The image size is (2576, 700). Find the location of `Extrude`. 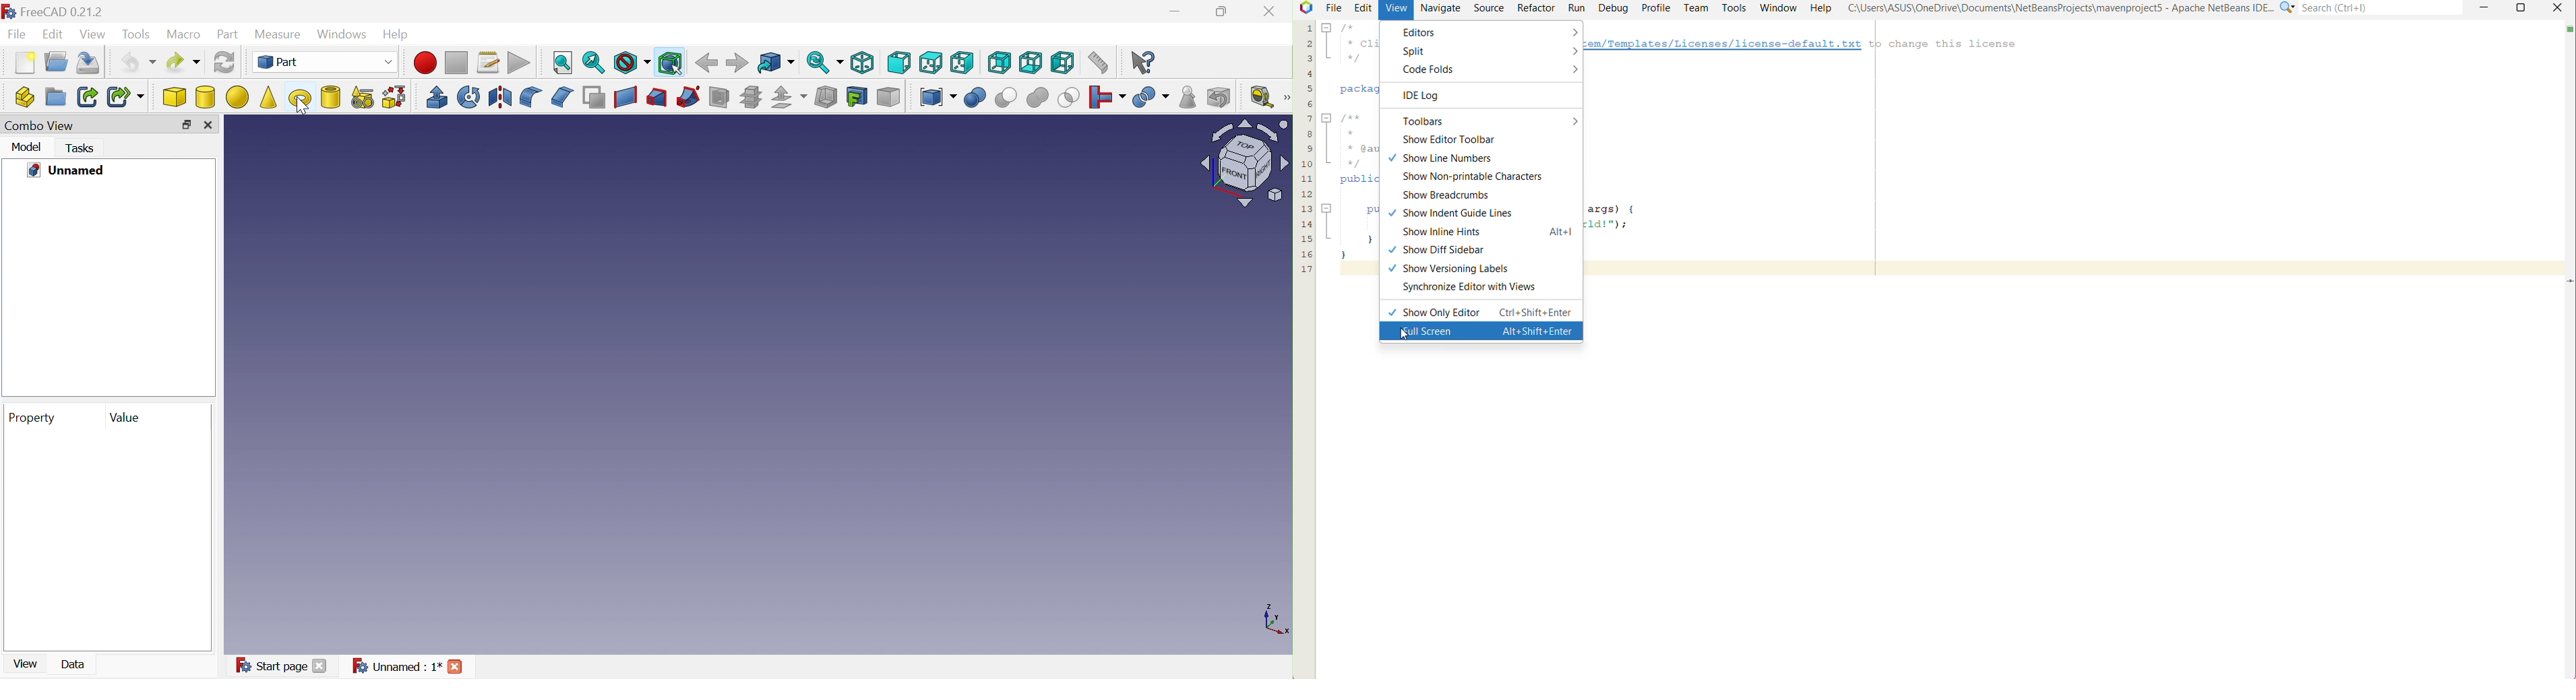

Extrude is located at coordinates (437, 98).